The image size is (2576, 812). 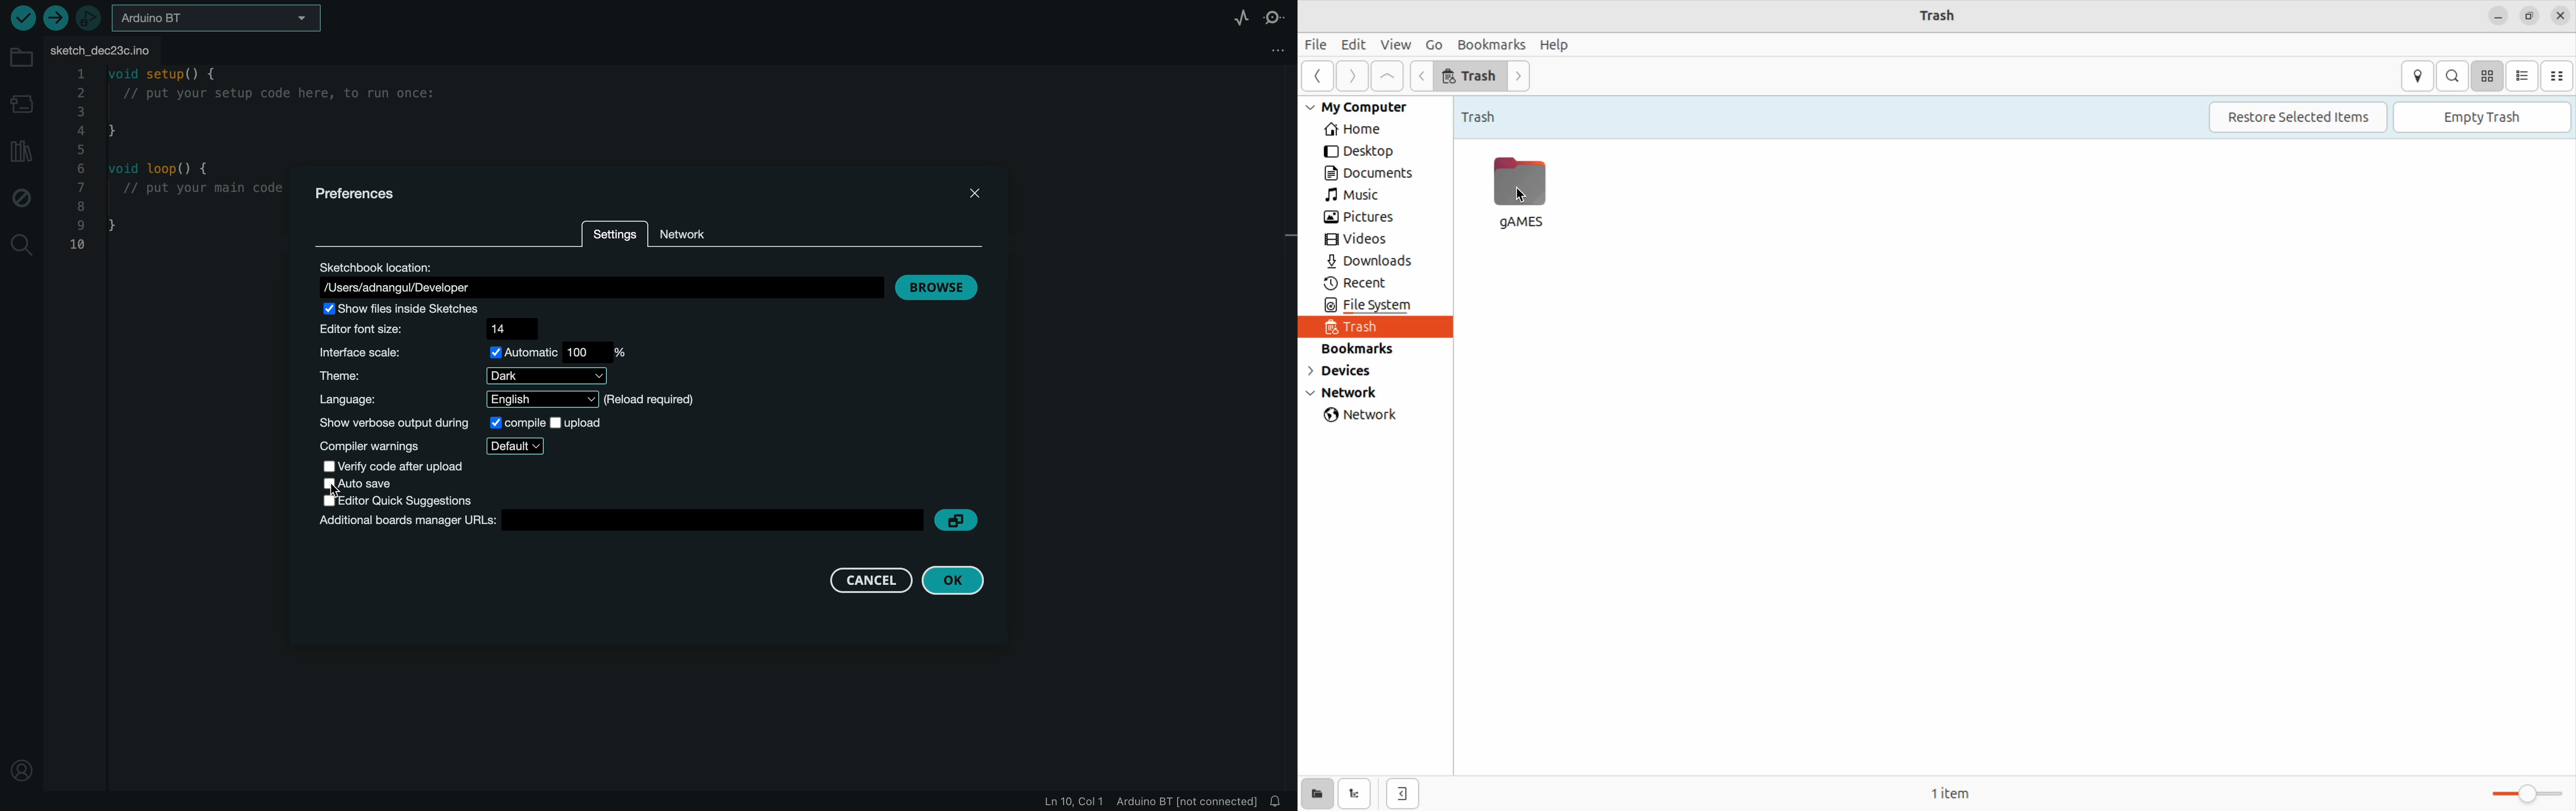 I want to click on show verbose, so click(x=462, y=423).